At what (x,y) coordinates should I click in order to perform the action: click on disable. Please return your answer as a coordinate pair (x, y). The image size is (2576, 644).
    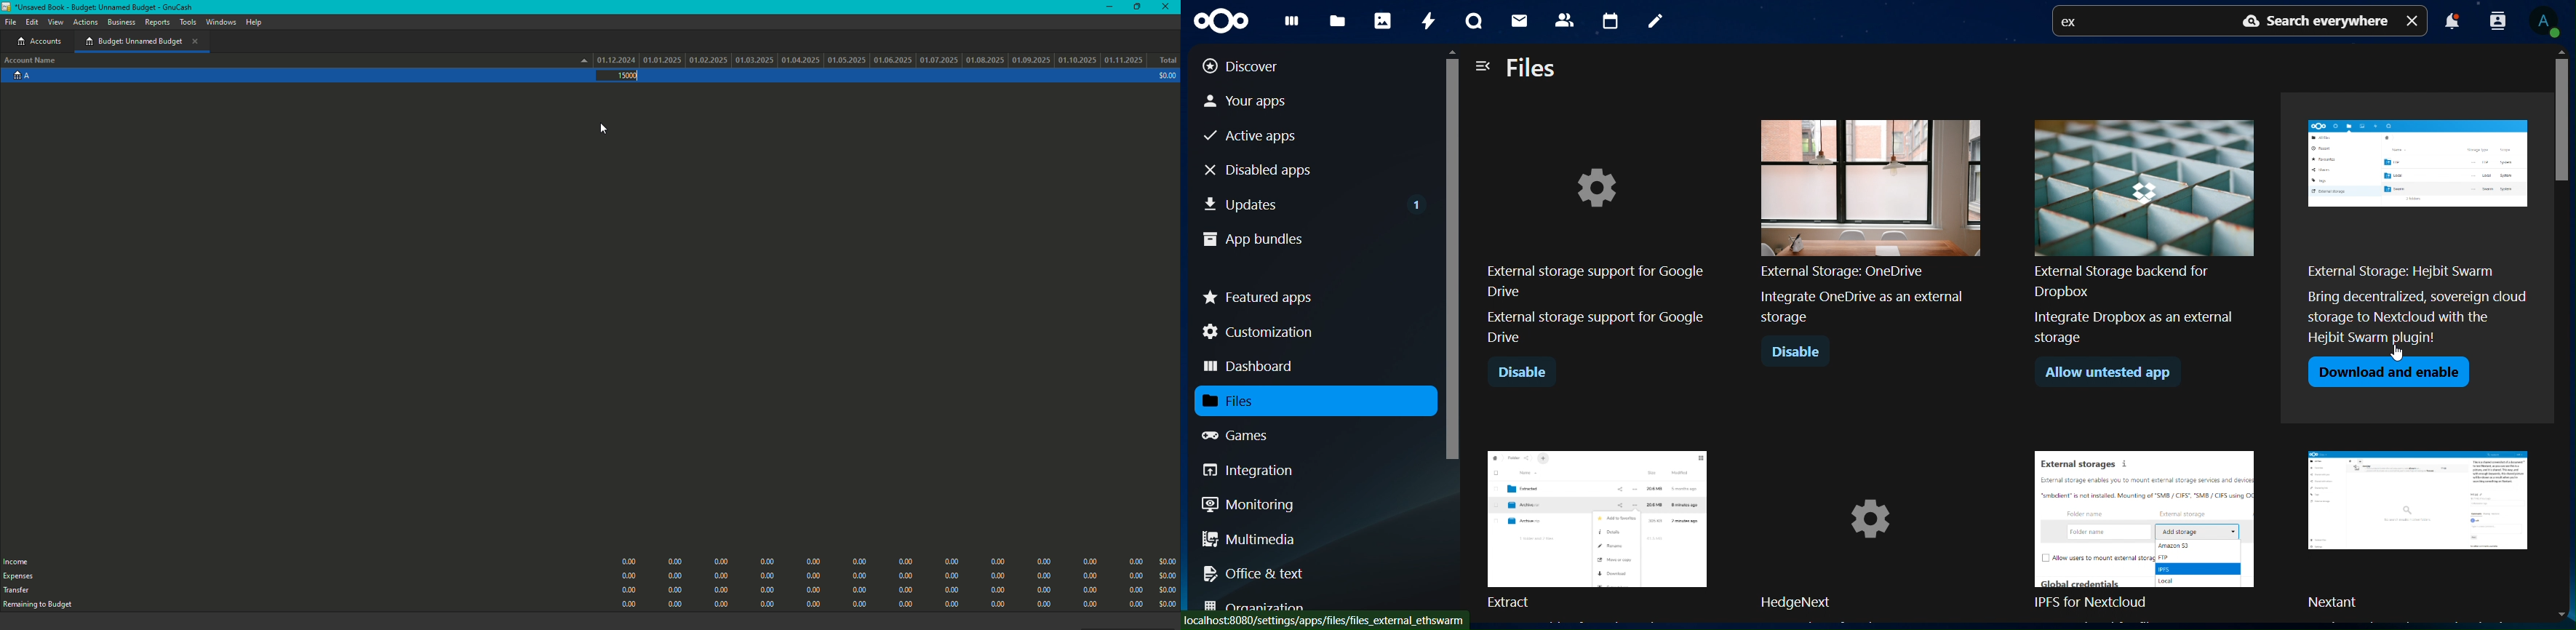
    Looking at the image, I should click on (1798, 354).